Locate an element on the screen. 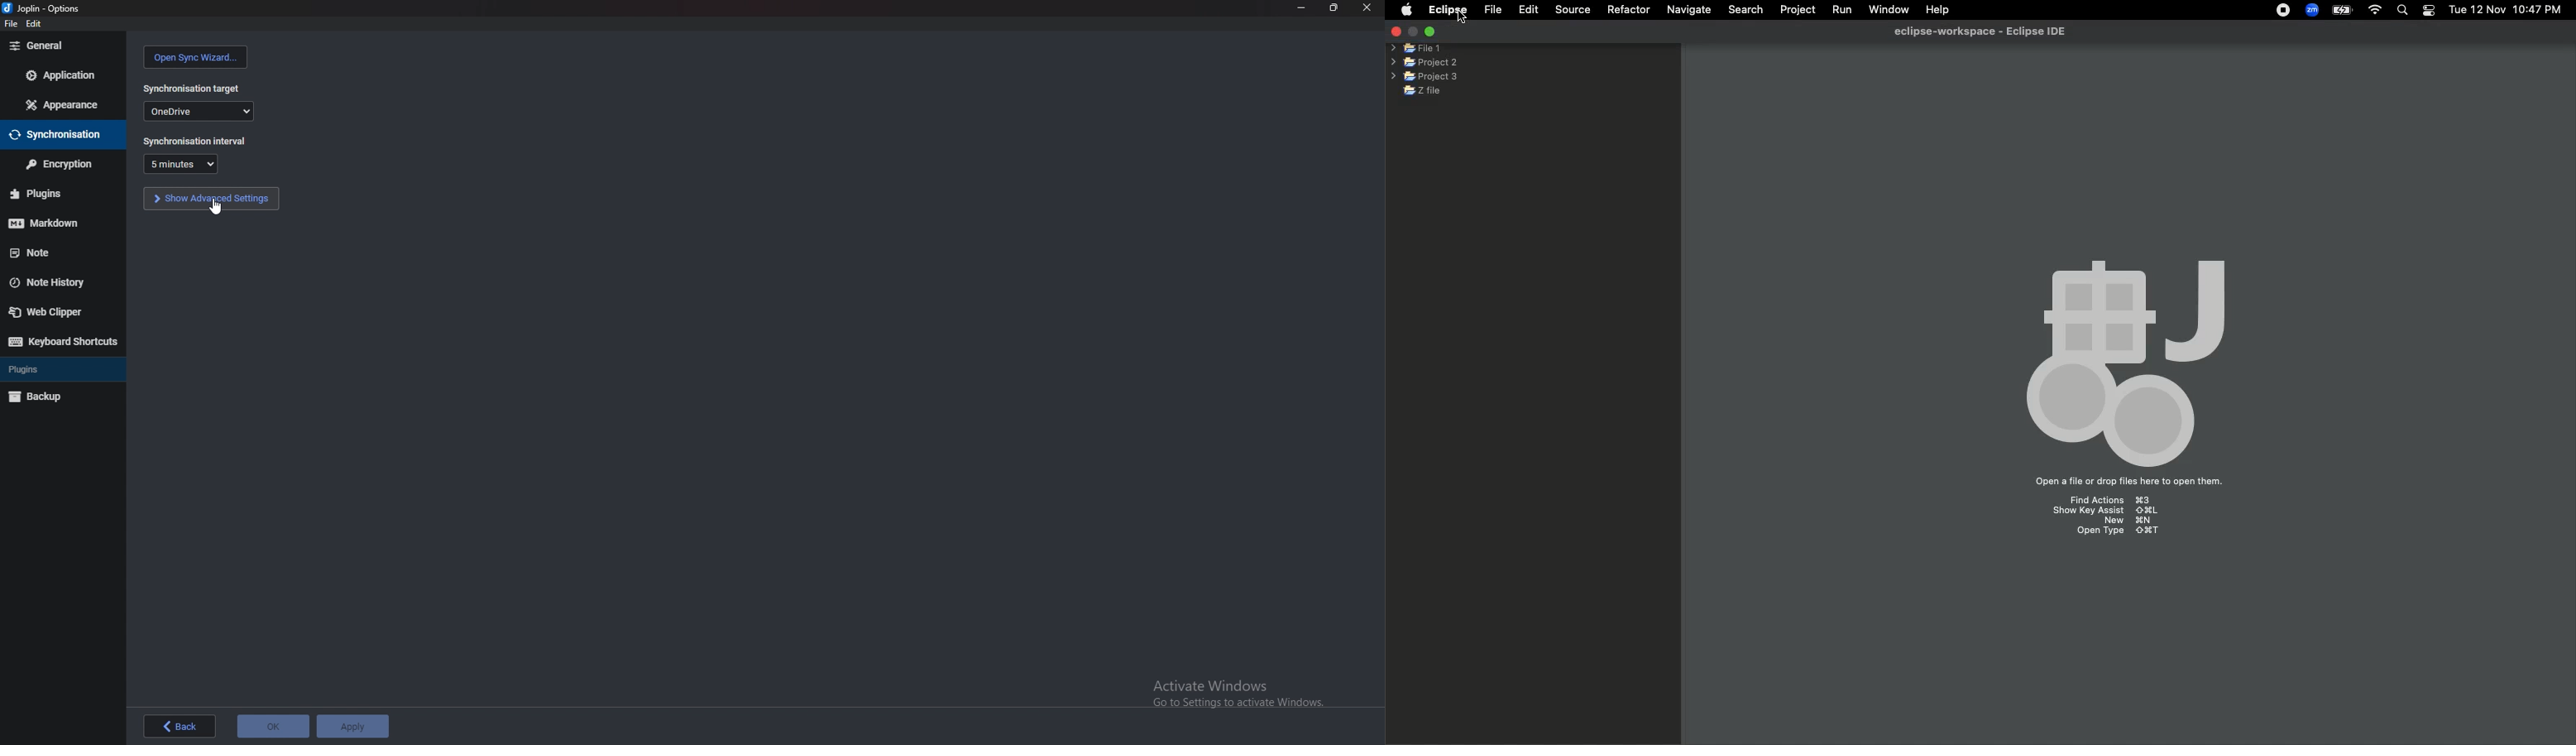 This screenshot has width=2576, height=756. encryption is located at coordinates (61, 164).